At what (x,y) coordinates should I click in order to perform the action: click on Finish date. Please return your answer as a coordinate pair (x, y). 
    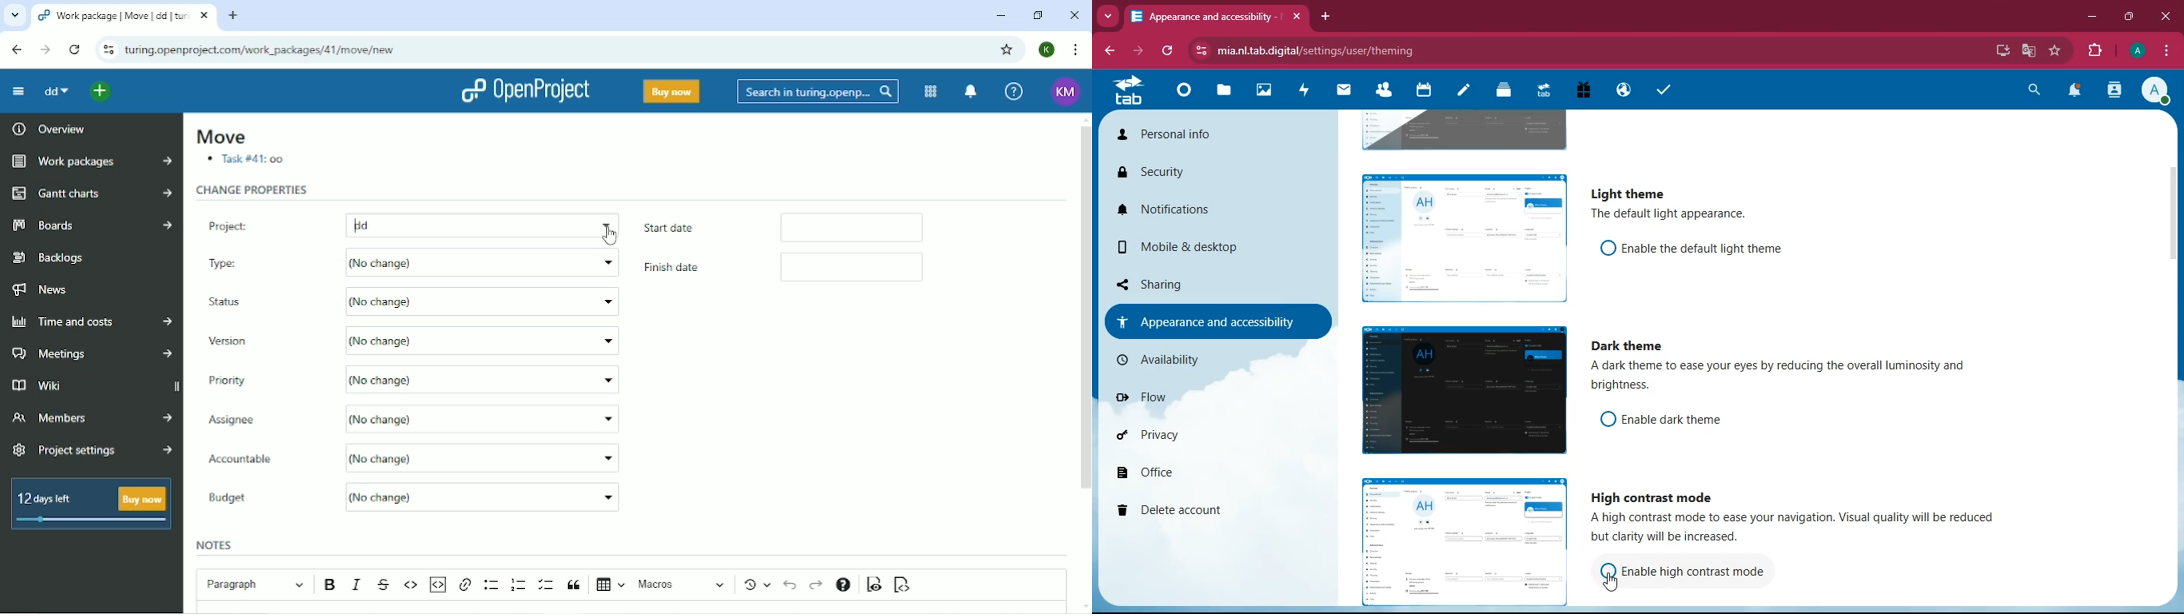
    Looking at the image, I should click on (685, 269).